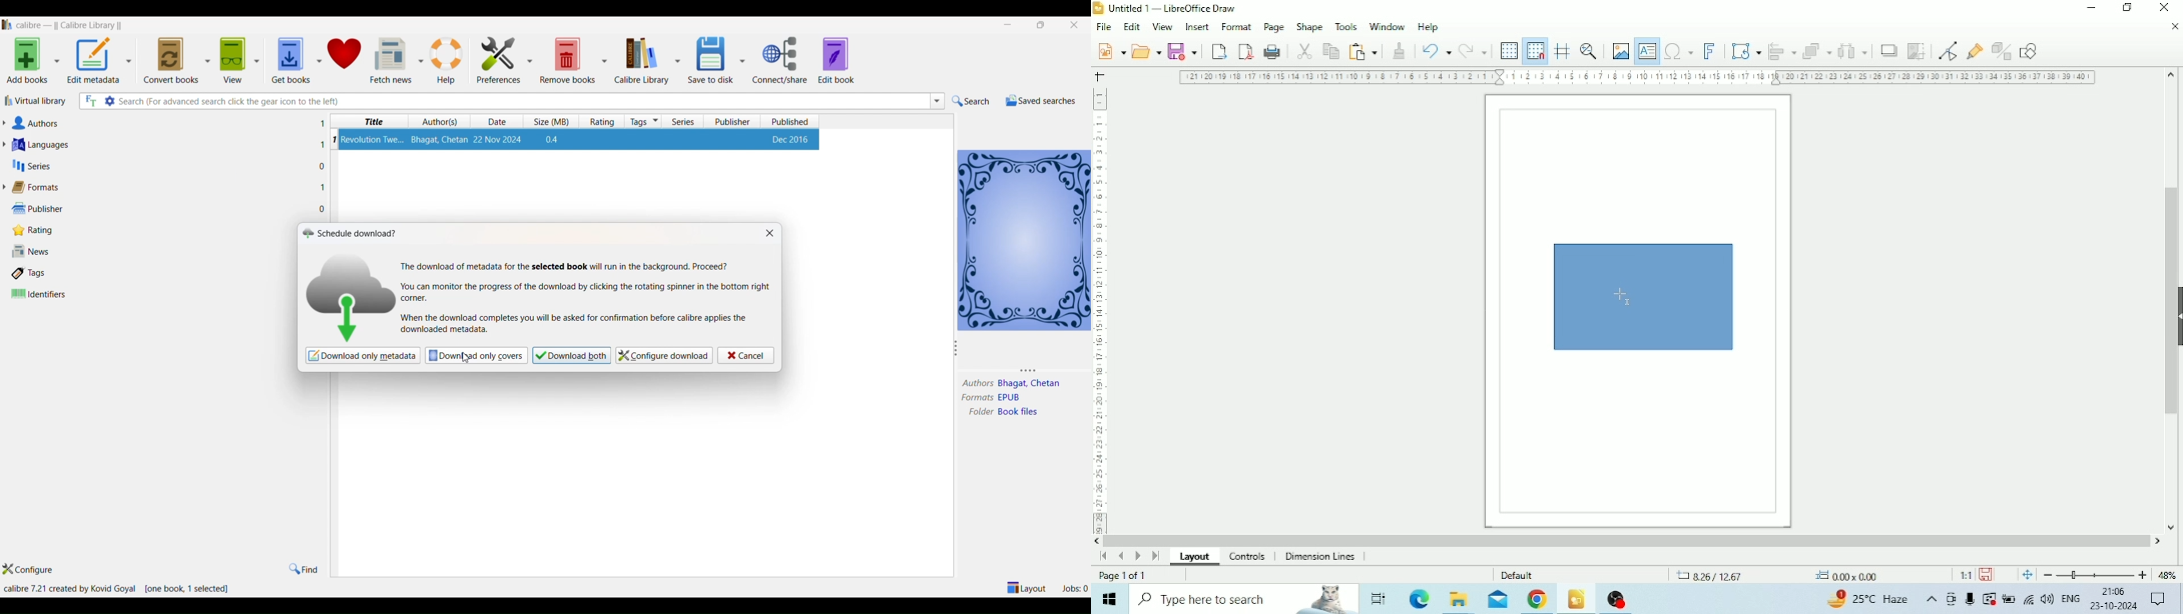  Describe the element at coordinates (1917, 51) in the screenshot. I see `Crop Image` at that location.